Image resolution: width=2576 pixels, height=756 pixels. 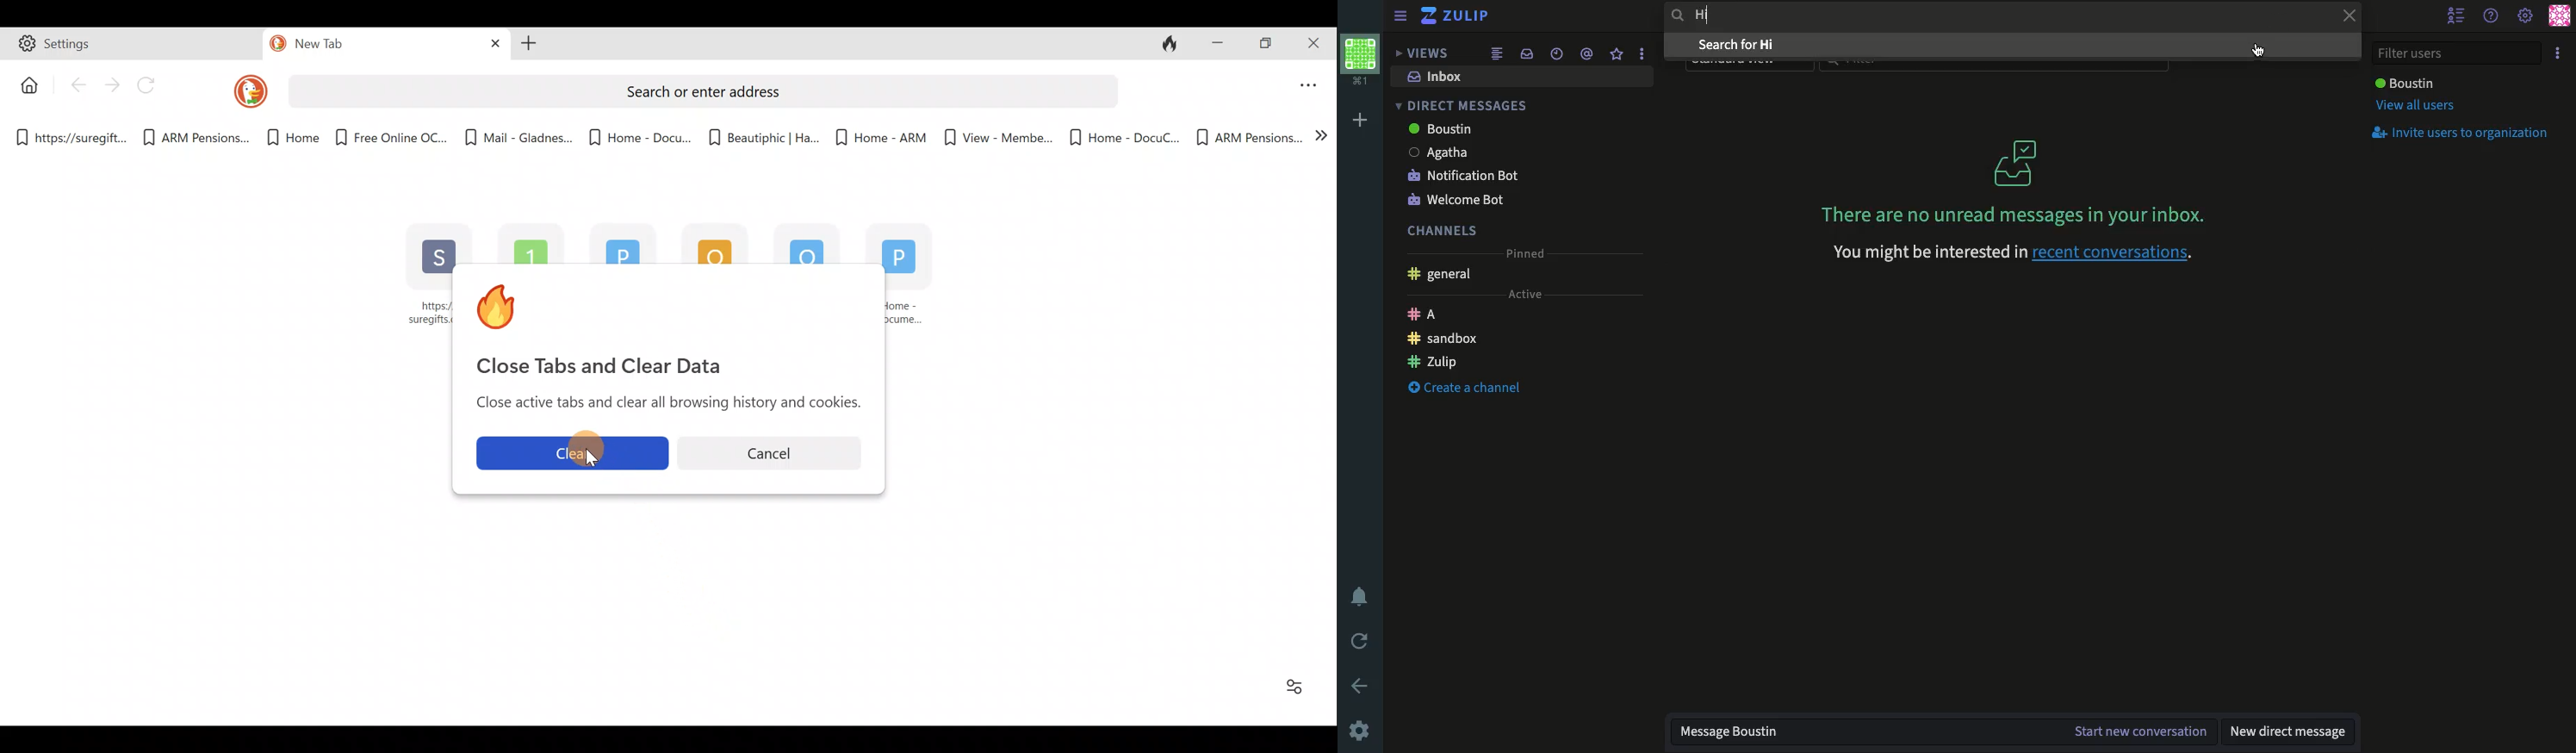 I want to click on Close tabs and clear data, so click(x=1174, y=44).